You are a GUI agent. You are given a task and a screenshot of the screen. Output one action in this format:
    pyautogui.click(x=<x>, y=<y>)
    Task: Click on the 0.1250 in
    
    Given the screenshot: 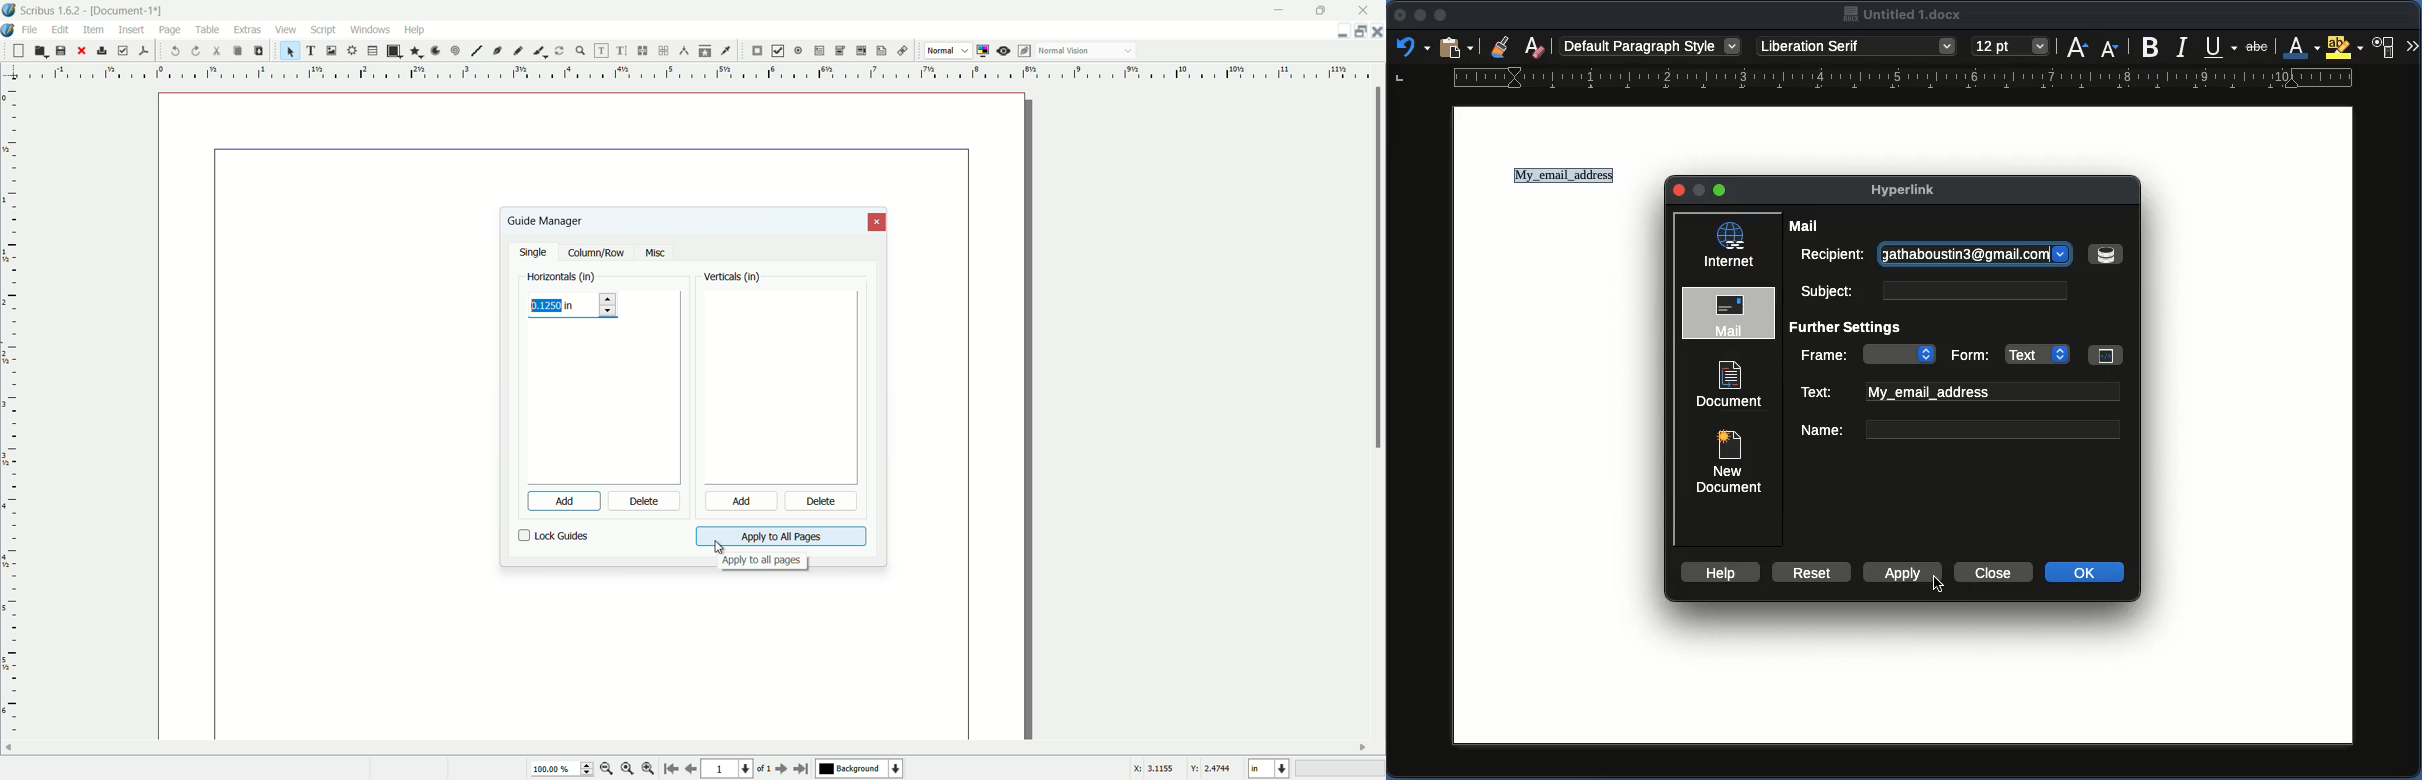 What is the action you would take?
    pyautogui.click(x=556, y=305)
    